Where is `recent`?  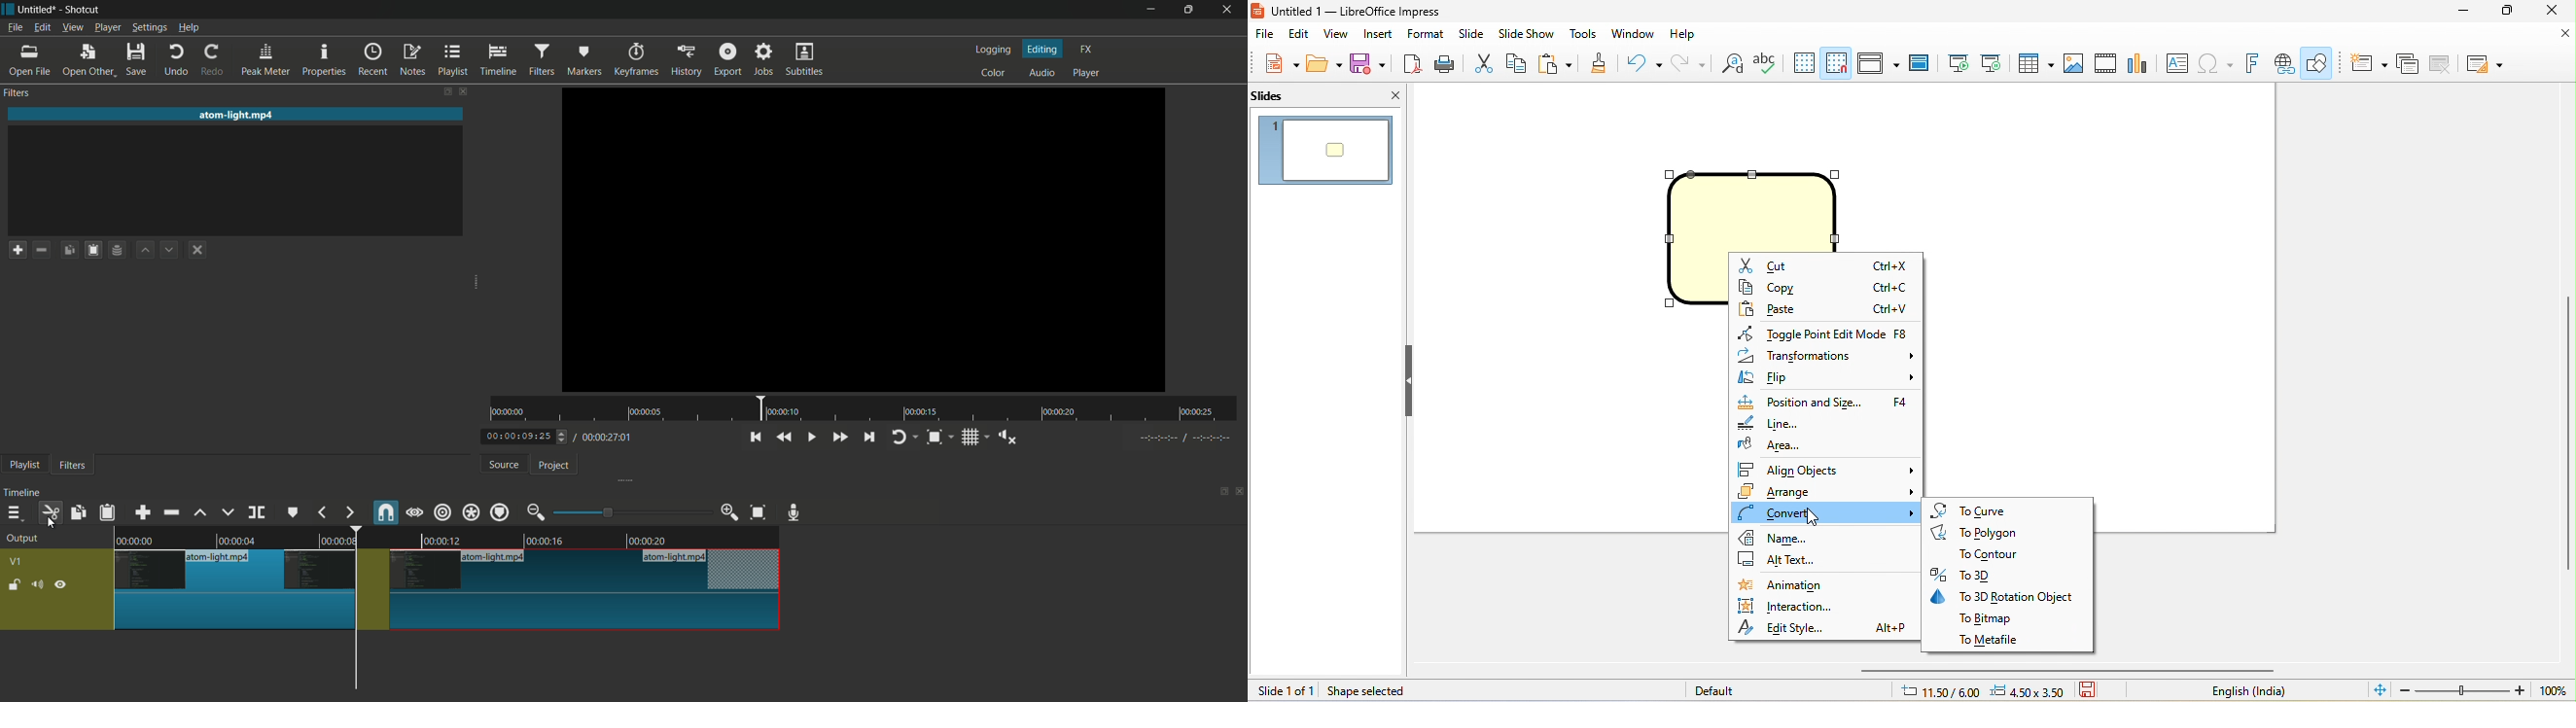 recent is located at coordinates (375, 60).